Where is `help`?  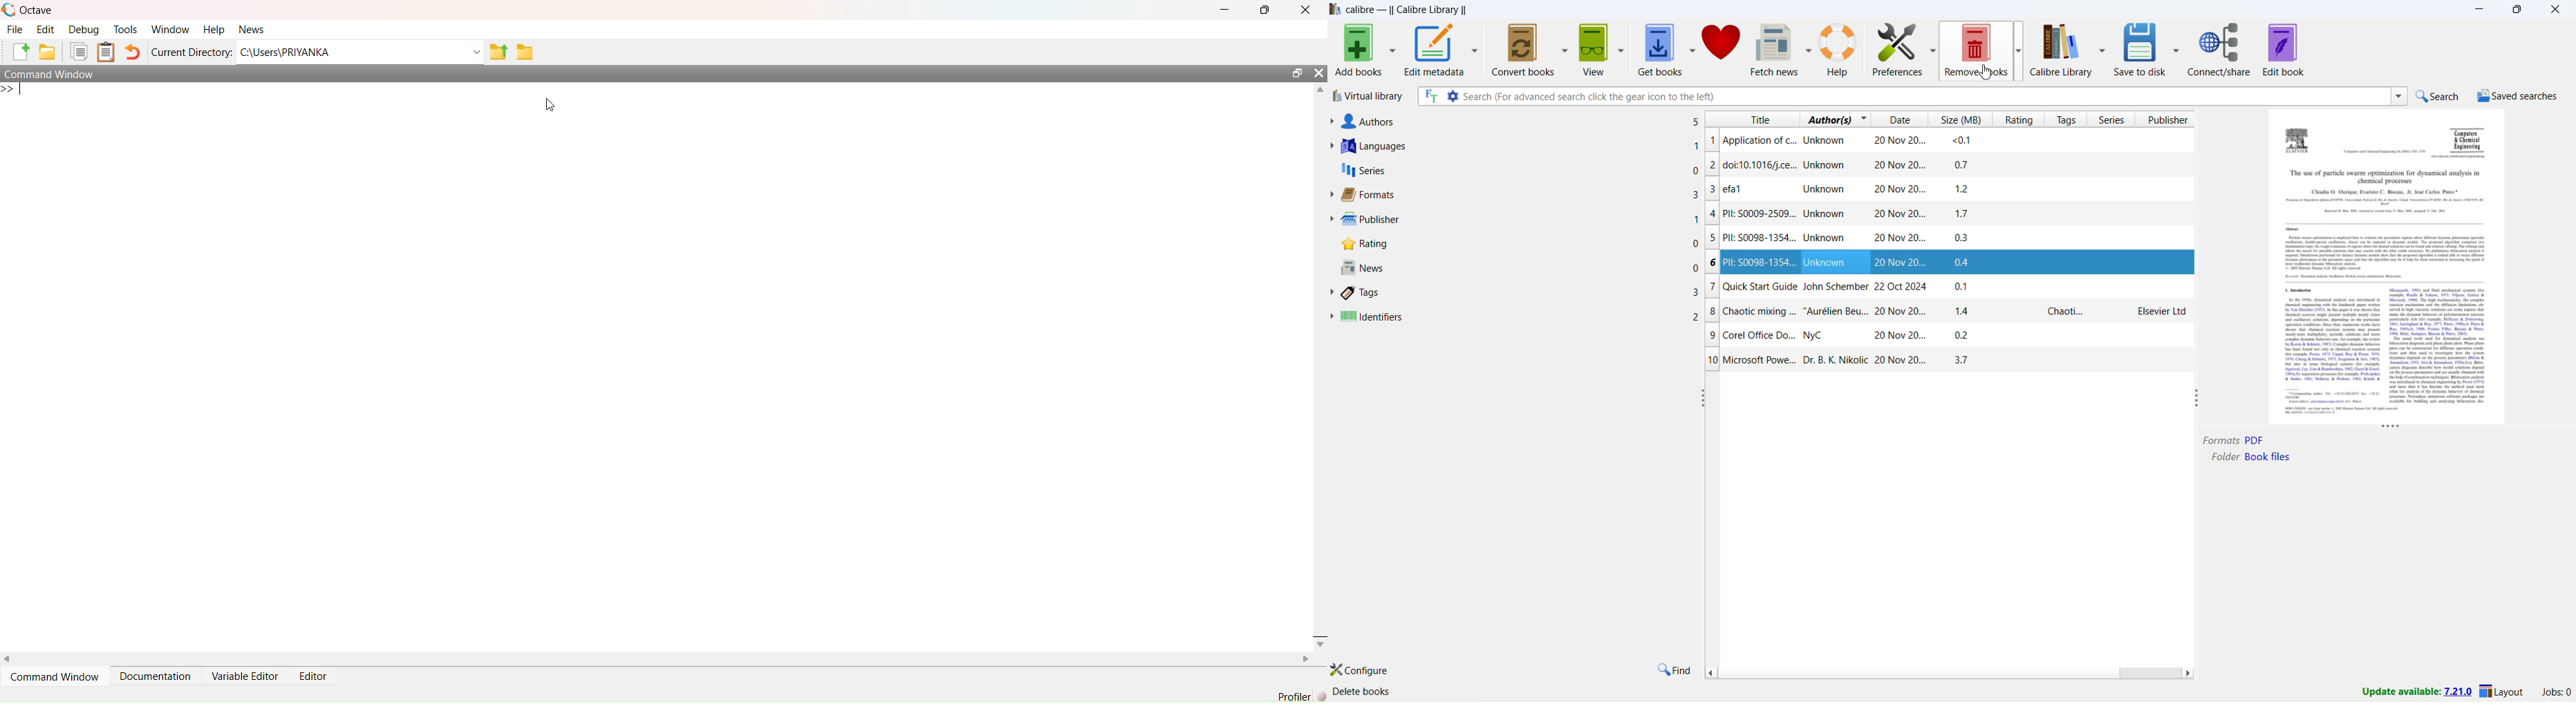
help is located at coordinates (1839, 47).